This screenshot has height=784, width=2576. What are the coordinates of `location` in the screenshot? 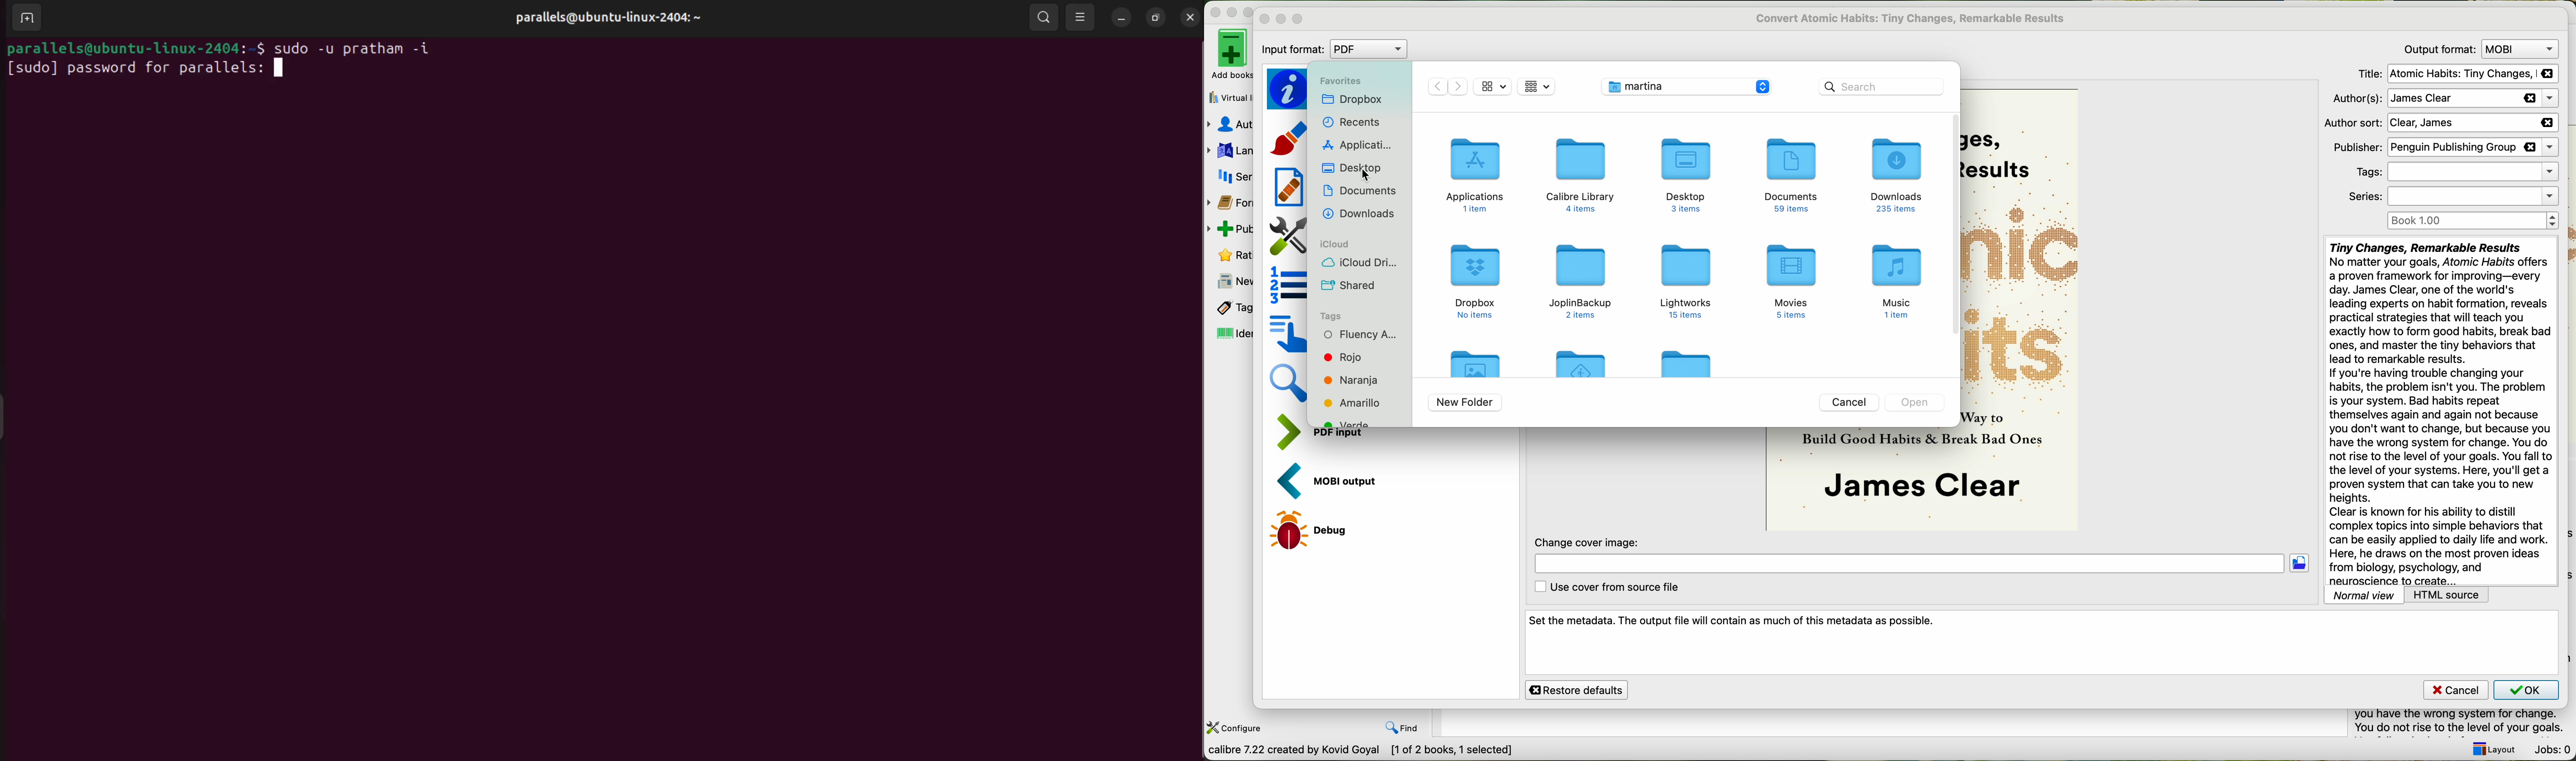 It's located at (1908, 565).